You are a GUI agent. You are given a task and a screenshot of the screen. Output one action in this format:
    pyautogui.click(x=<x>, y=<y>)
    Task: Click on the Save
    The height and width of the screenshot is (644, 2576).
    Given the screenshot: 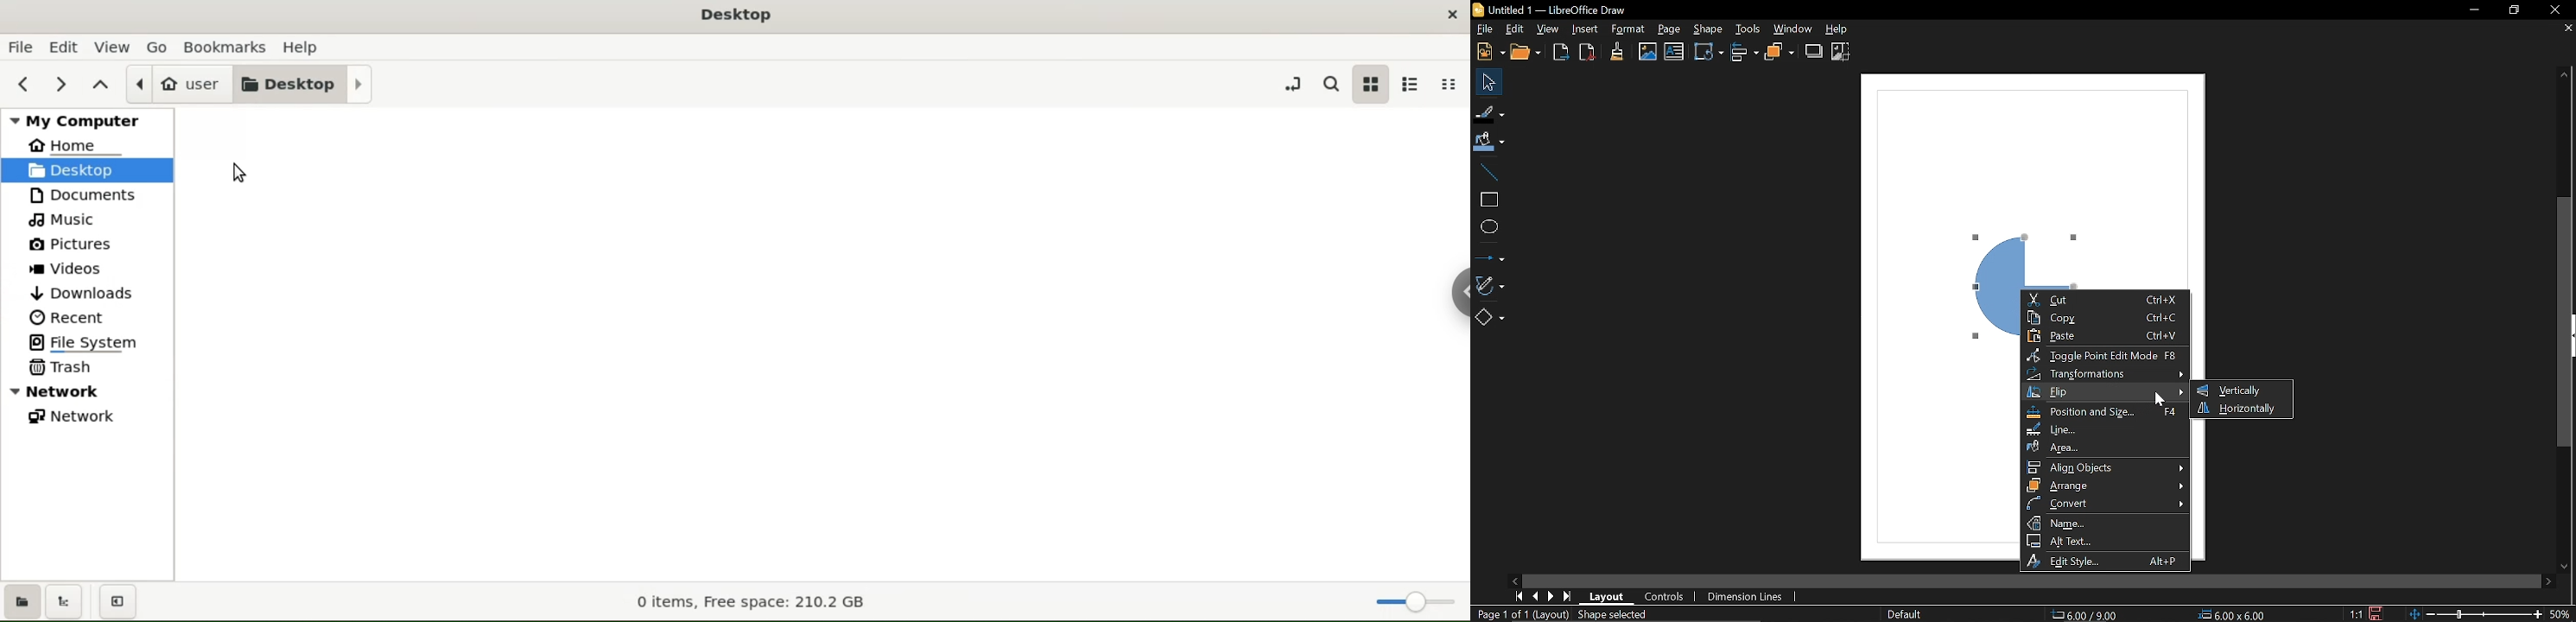 What is the action you would take?
    pyautogui.click(x=2379, y=614)
    